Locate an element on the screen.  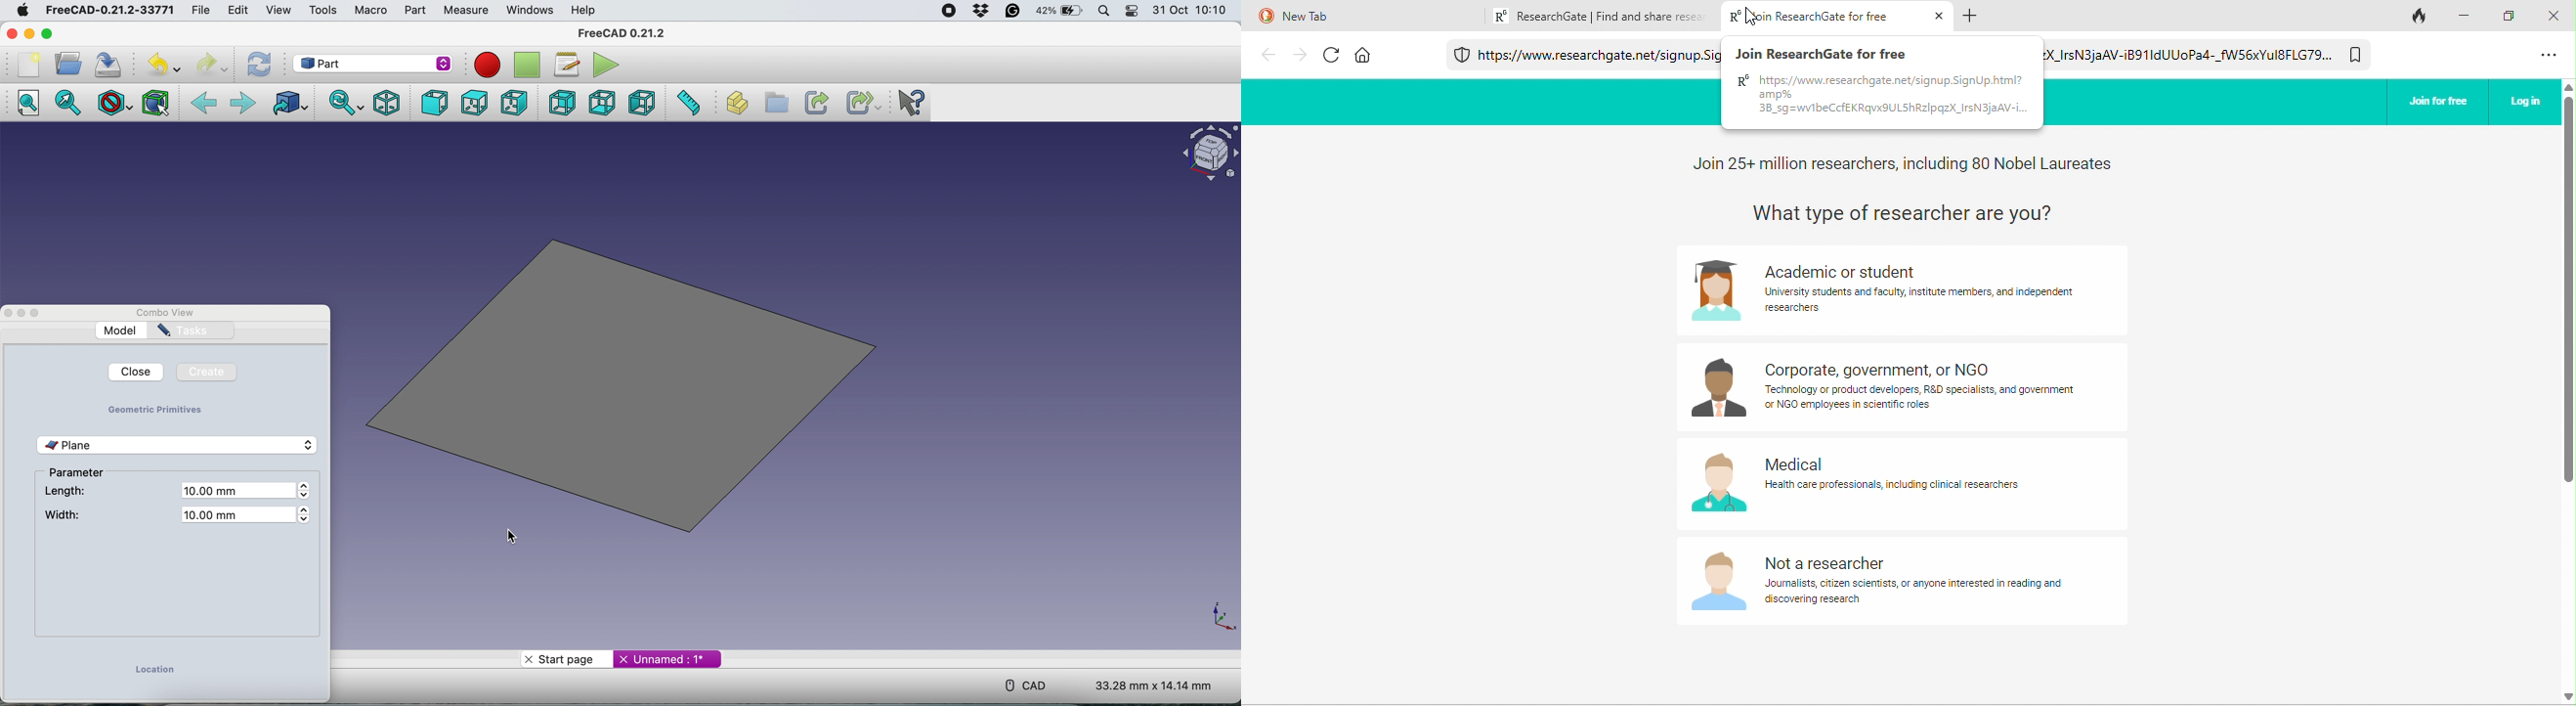
Grammarly is located at coordinates (1013, 10).